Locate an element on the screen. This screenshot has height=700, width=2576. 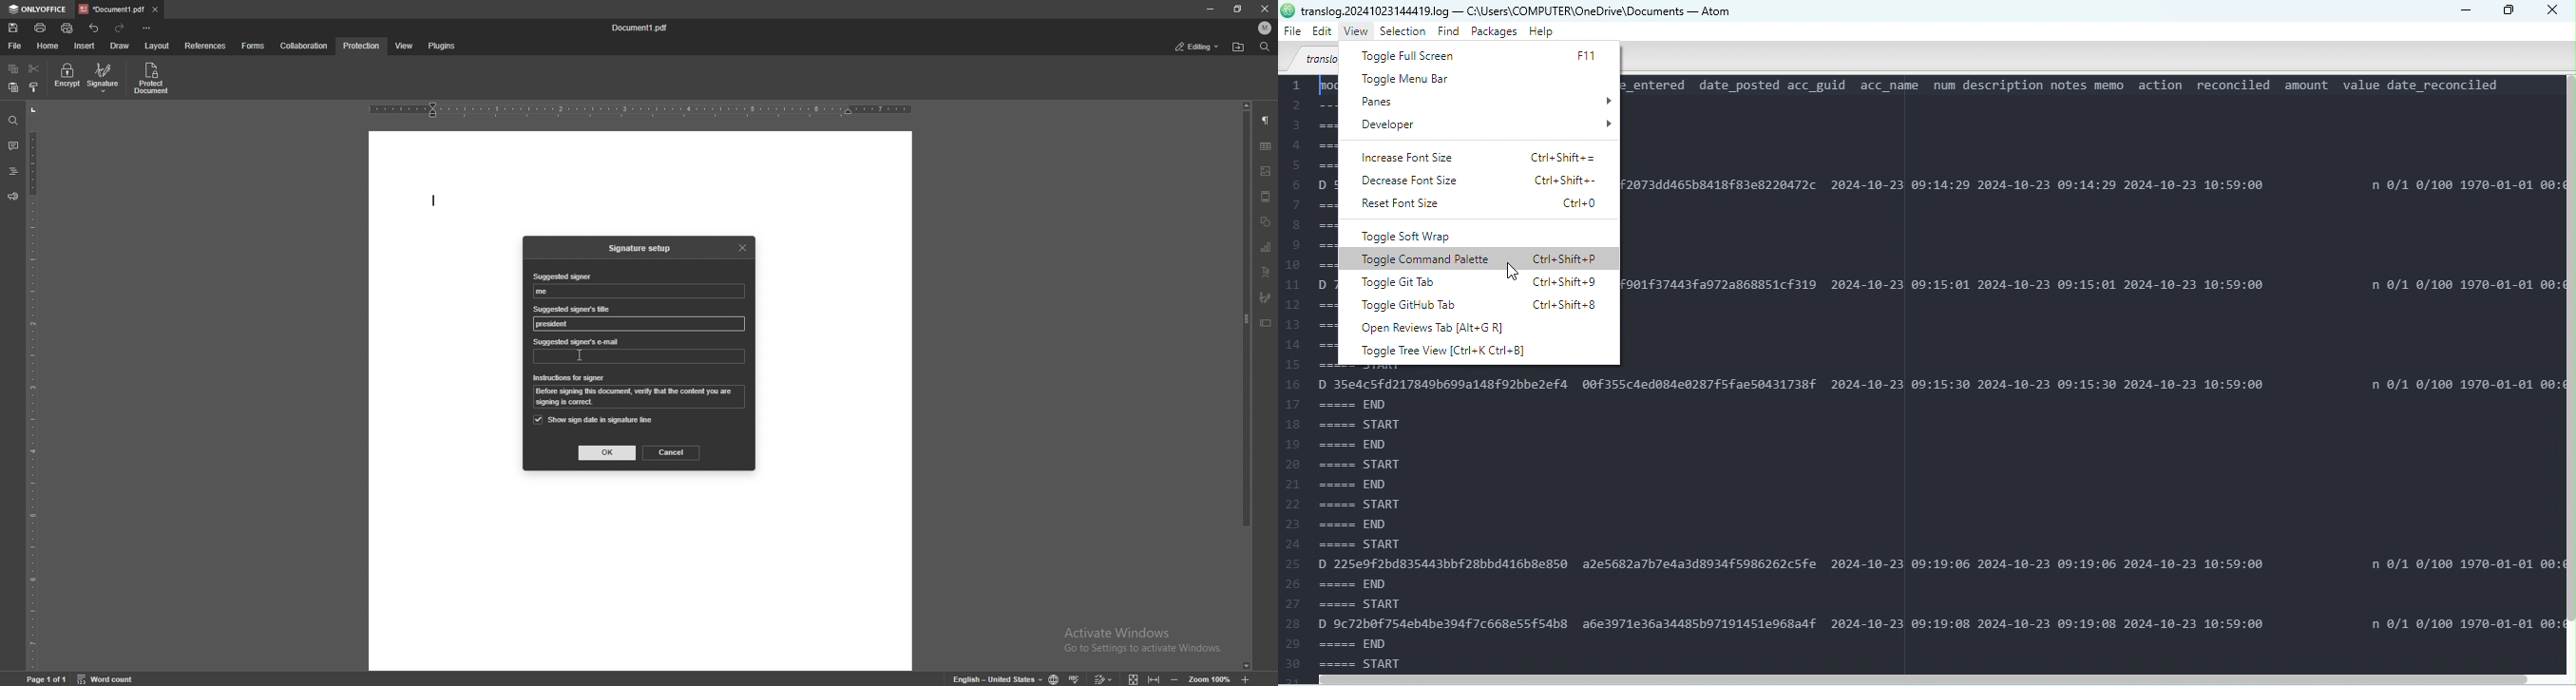
suggested signer is located at coordinates (547, 292).